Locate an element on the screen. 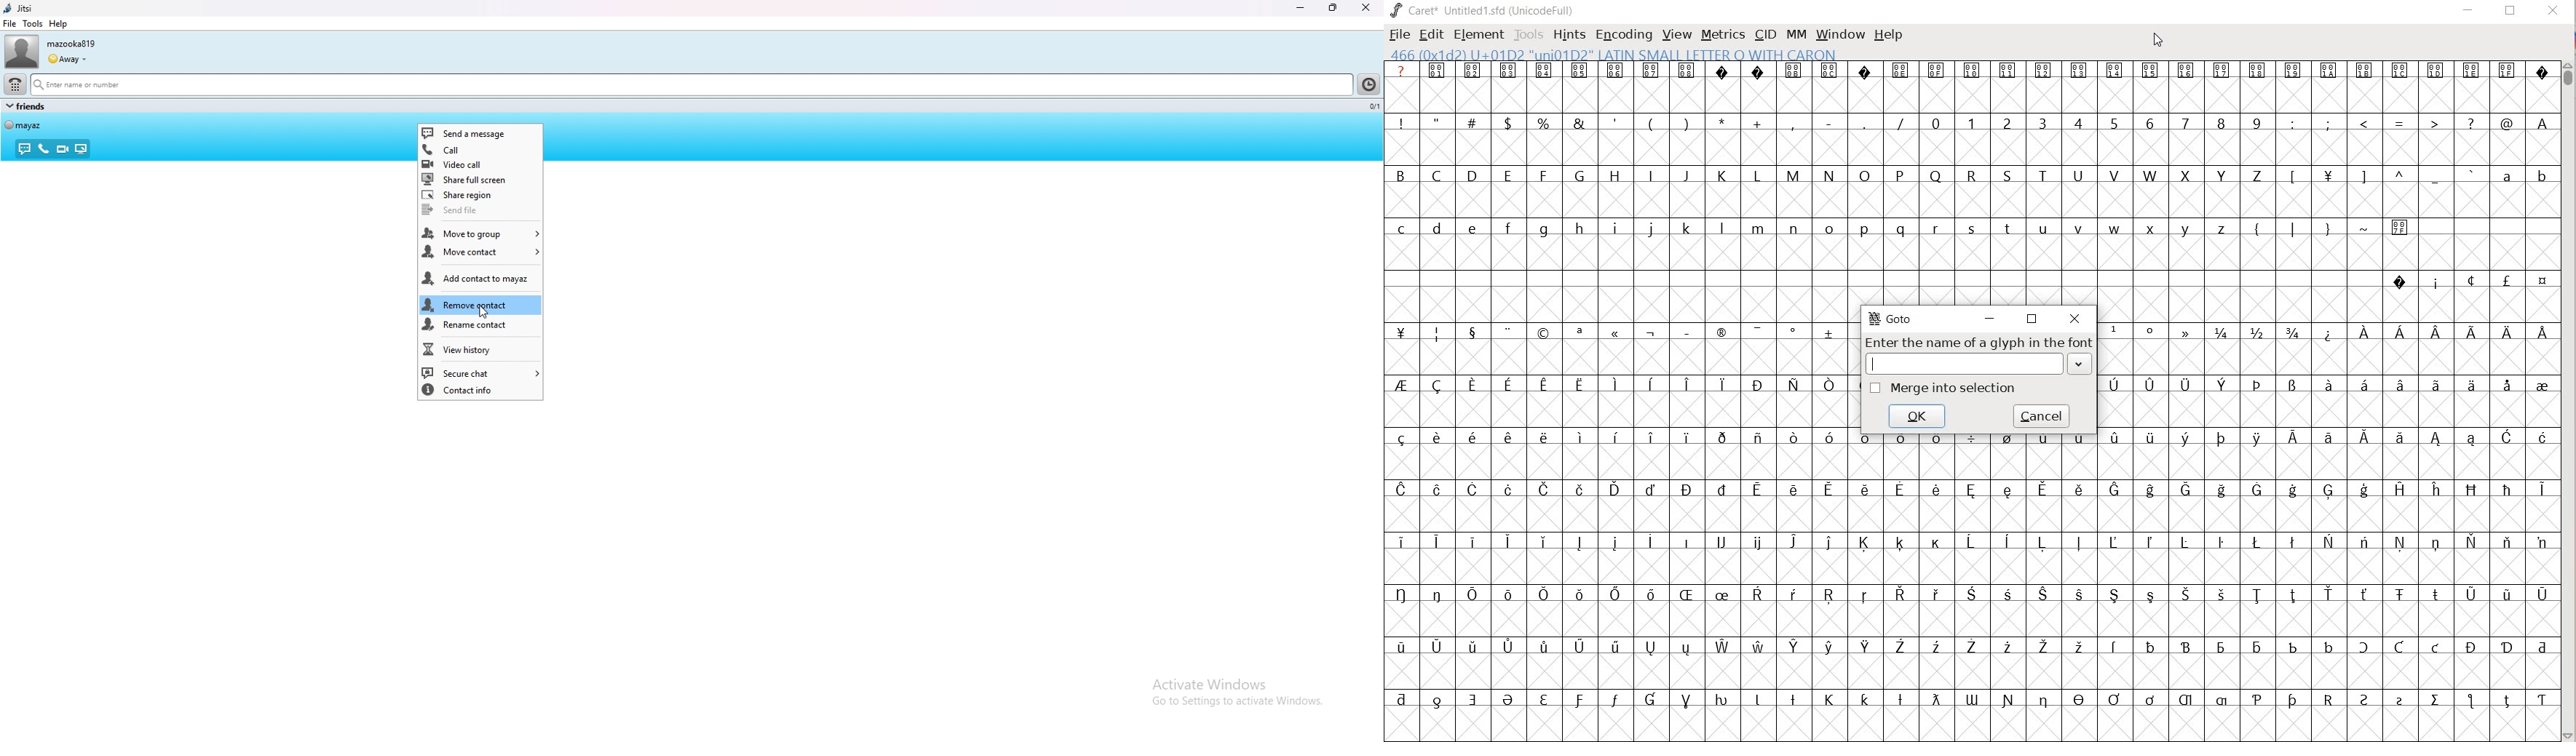  FILE is located at coordinates (1398, 36).